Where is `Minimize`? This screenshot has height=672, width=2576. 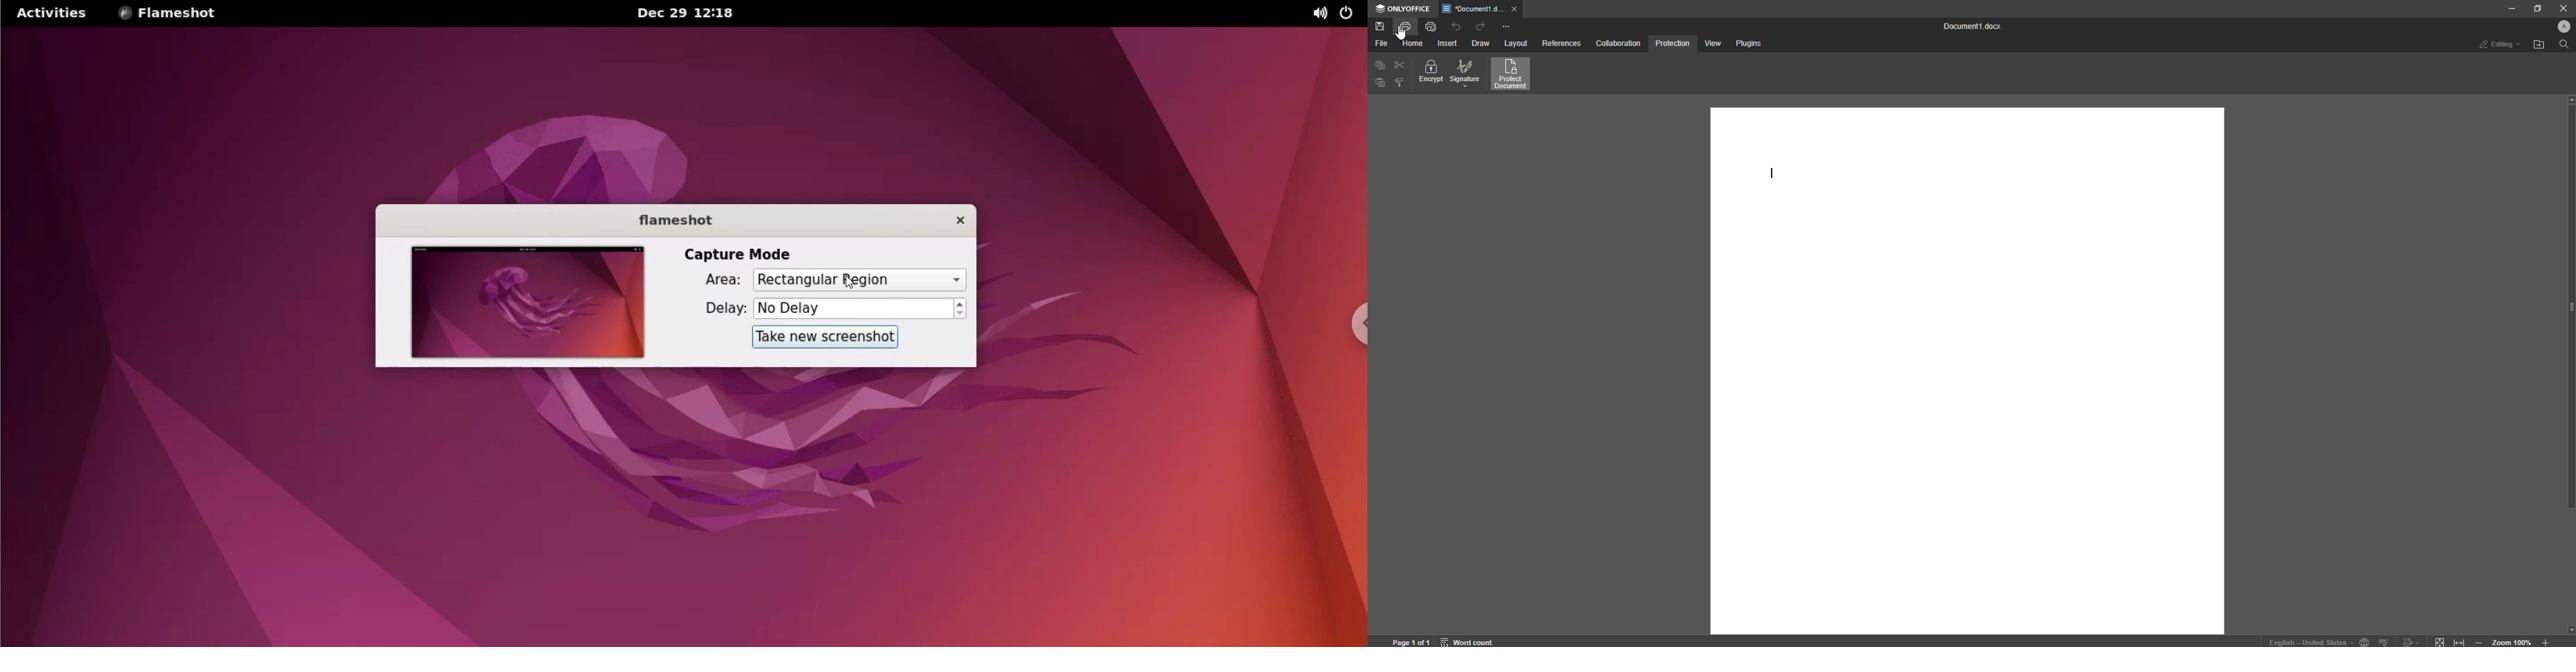 Minimize is located at coordinates (2509, 8).